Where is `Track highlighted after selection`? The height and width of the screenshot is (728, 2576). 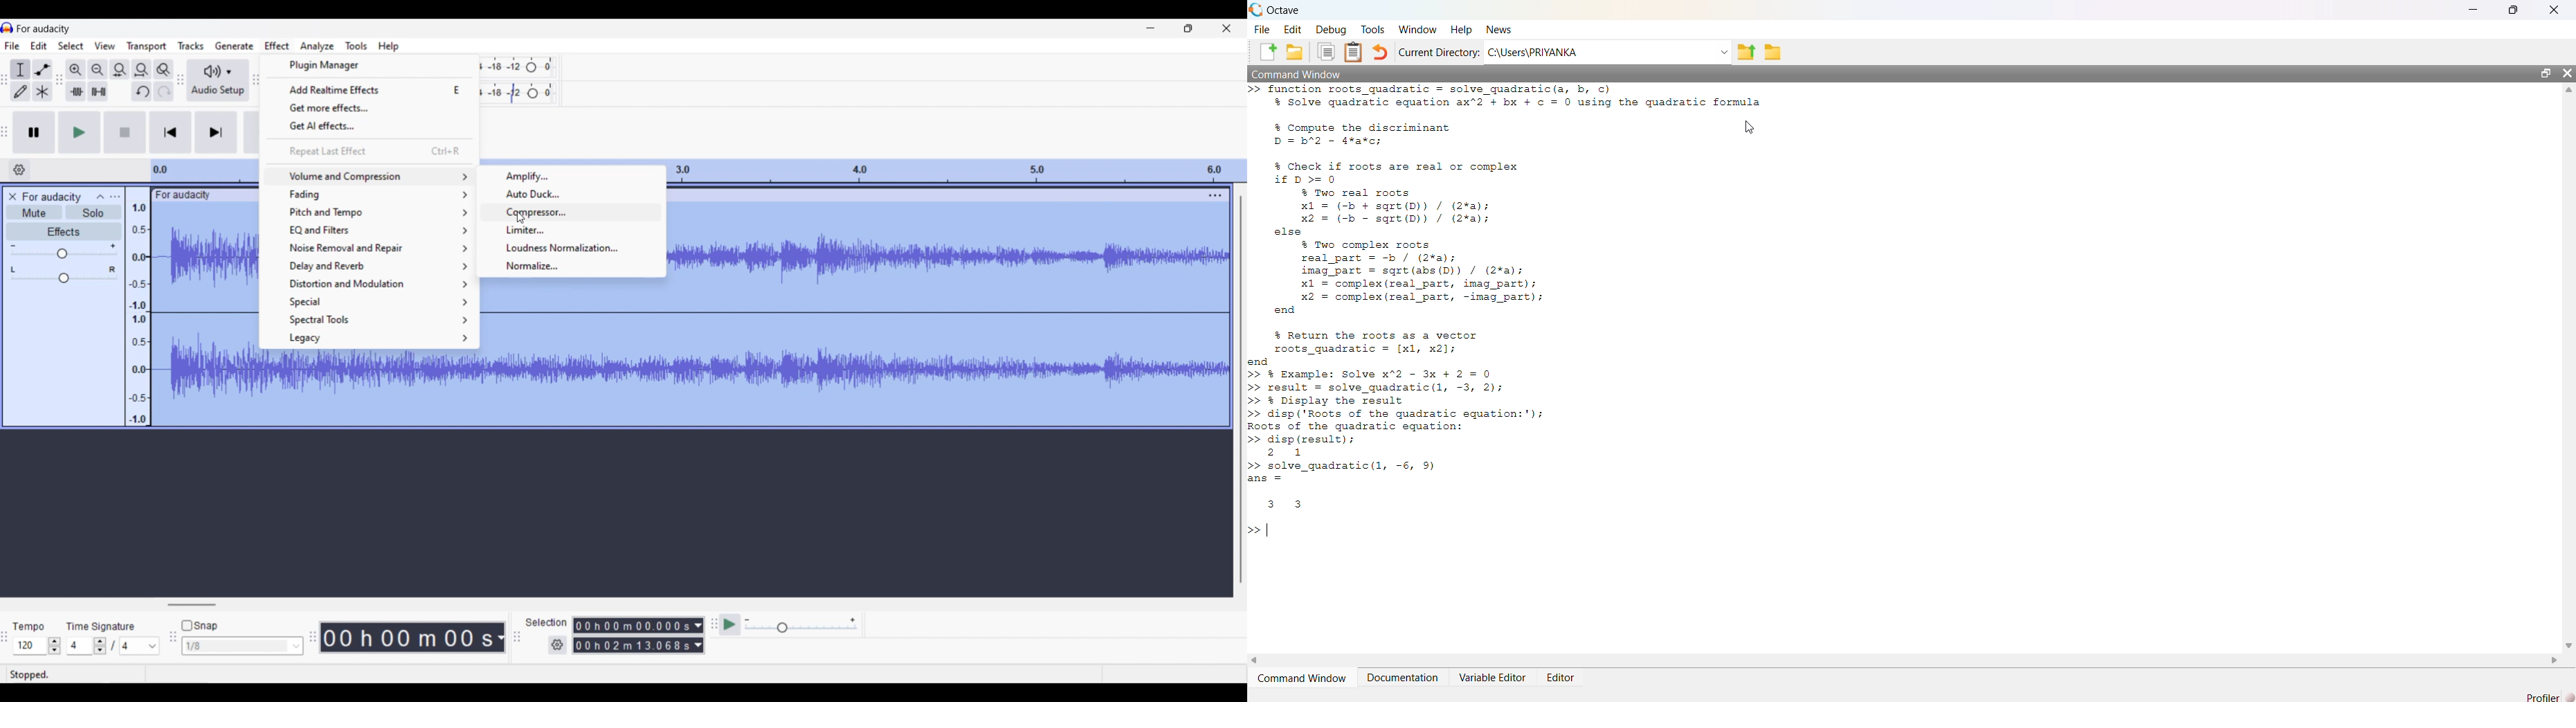
Track highlighted after selection is located at coordinates (979, 316).